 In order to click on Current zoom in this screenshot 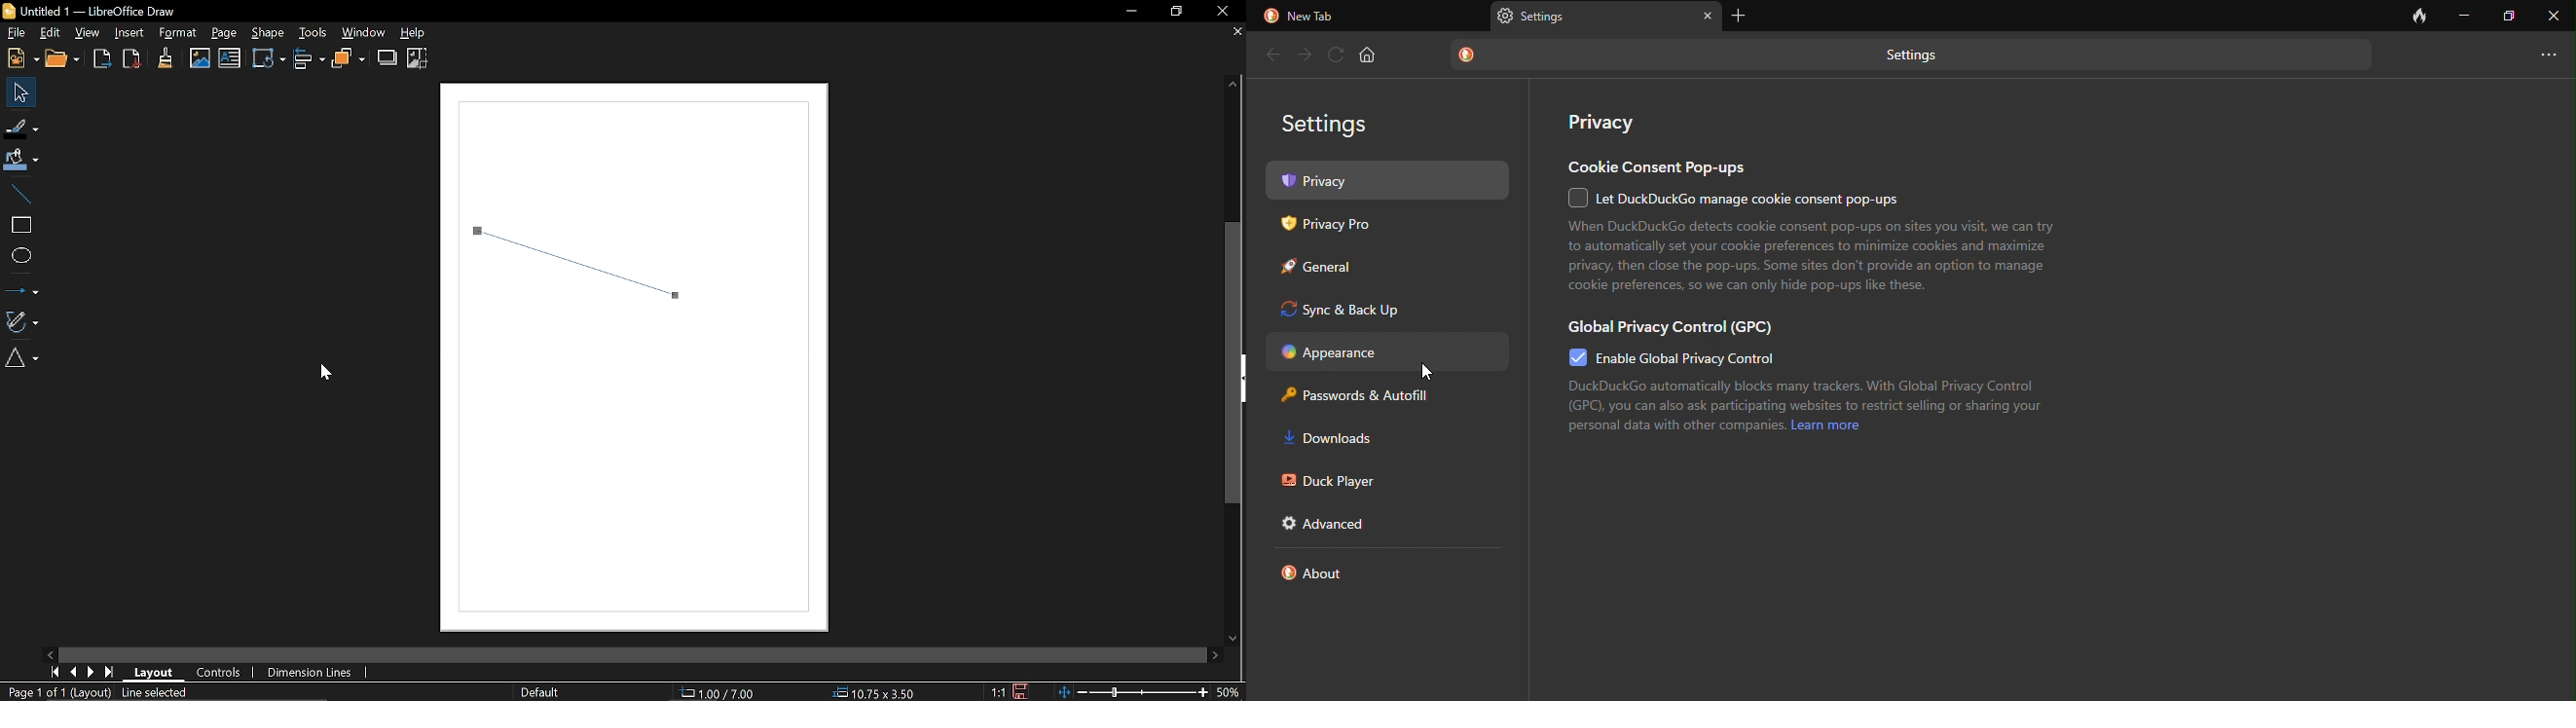, I will do `click(1231, 692)`.